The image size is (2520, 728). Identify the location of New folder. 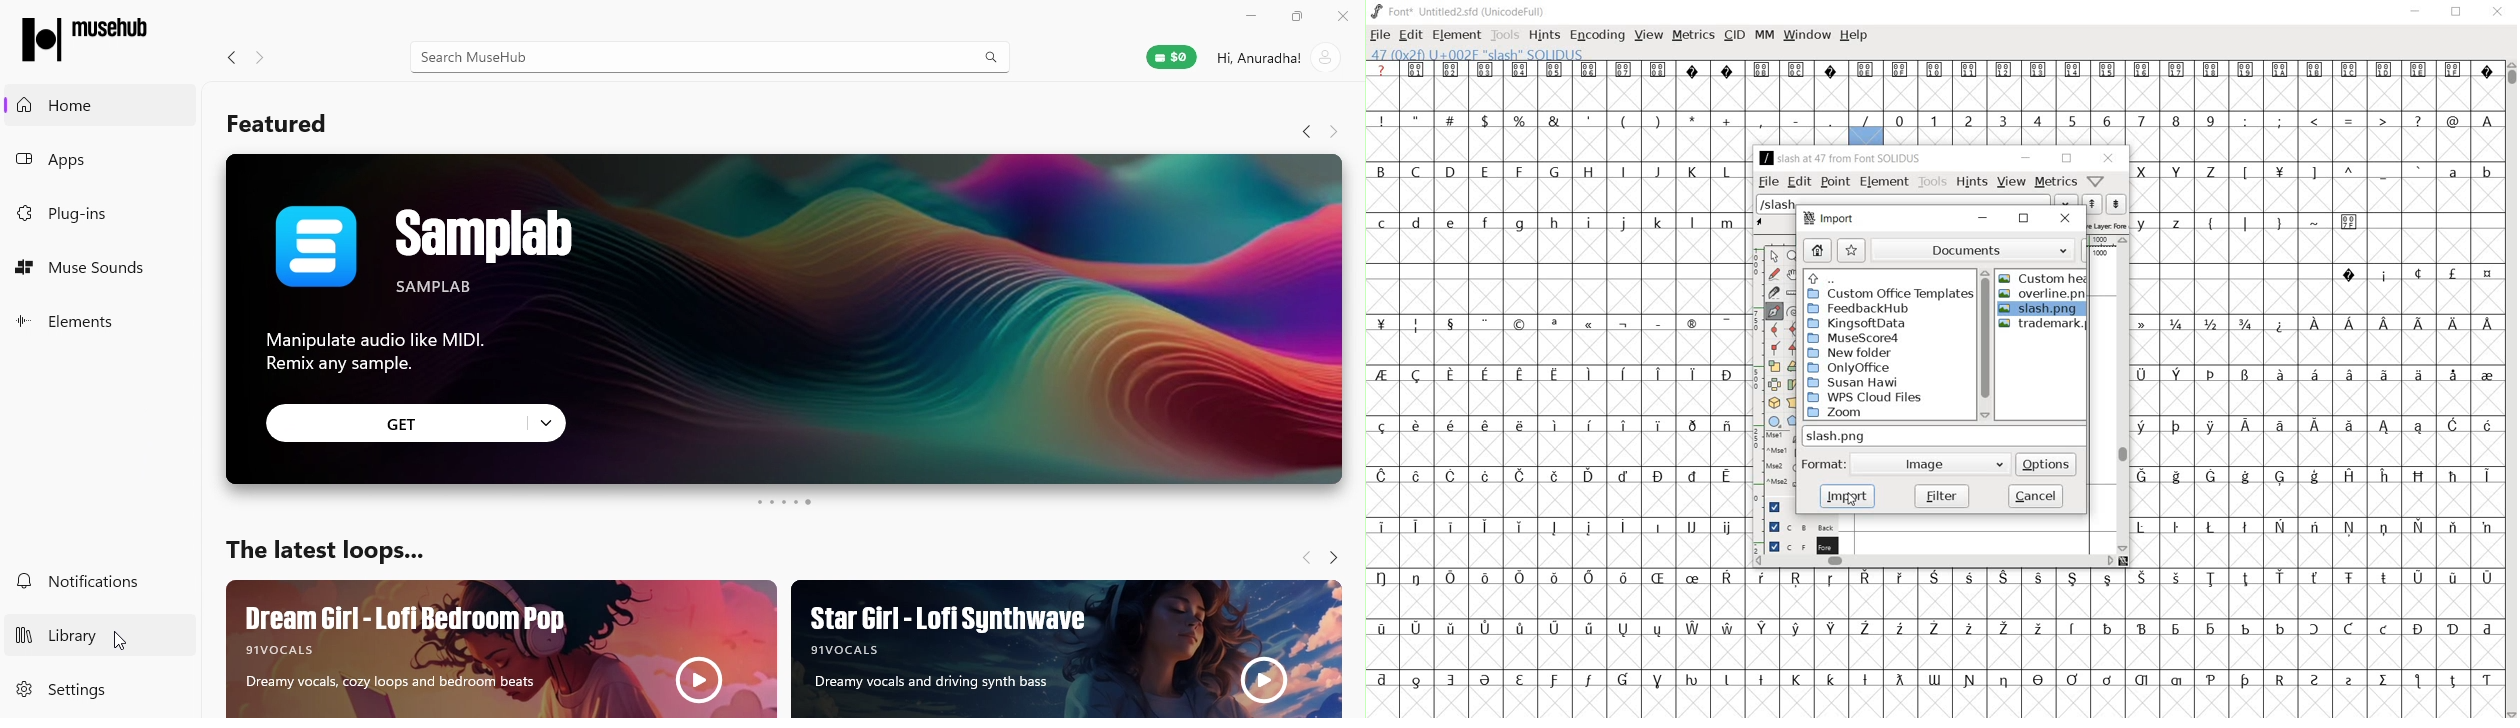
(1851, 353).